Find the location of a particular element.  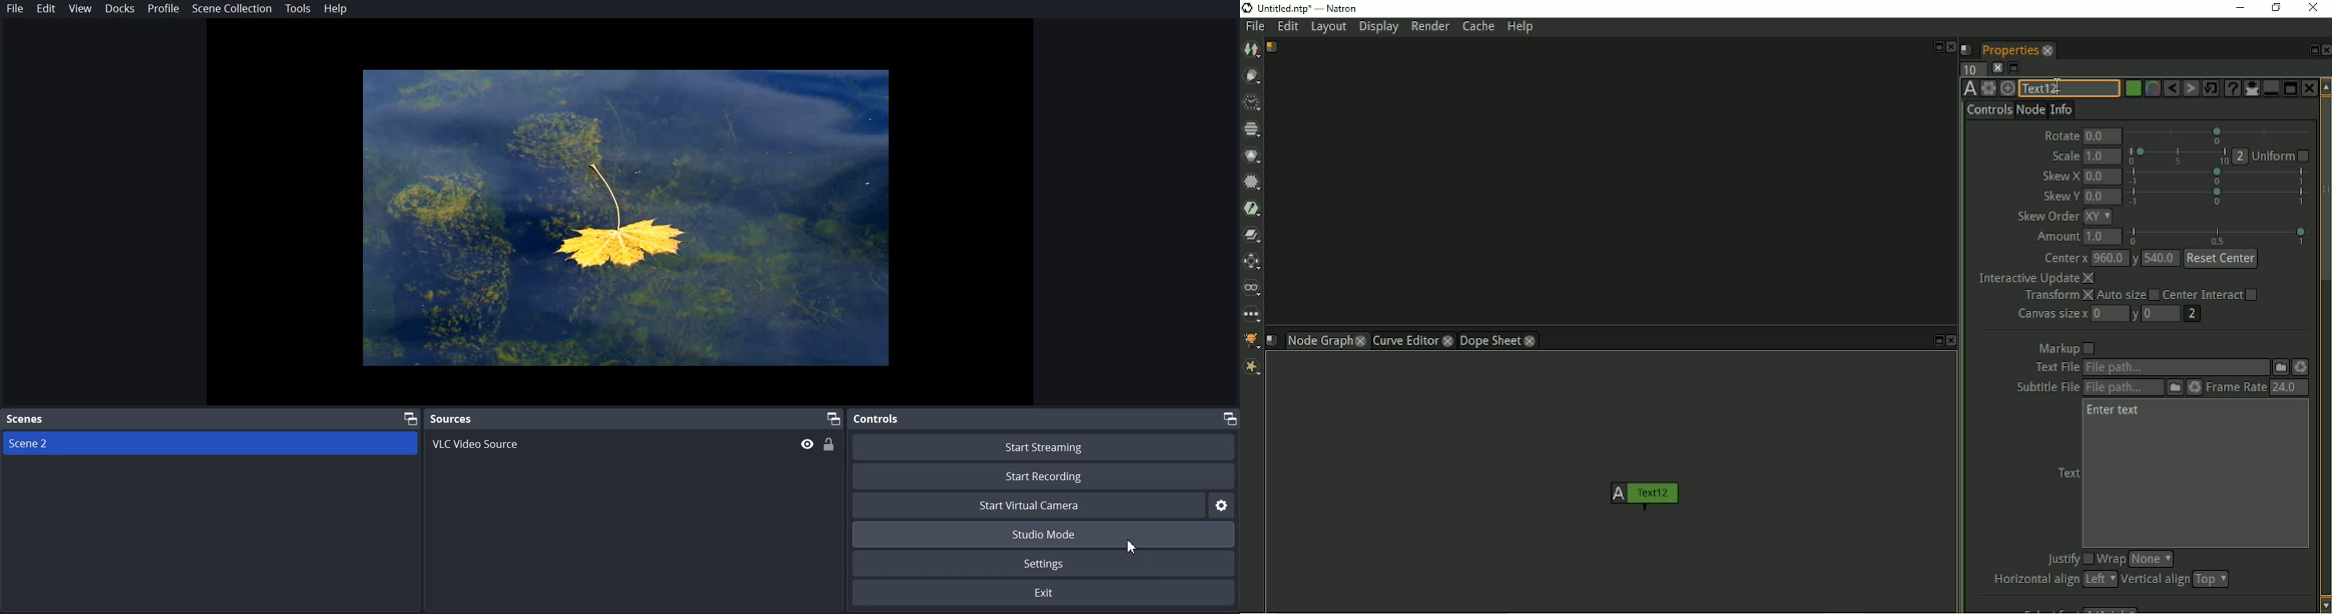

Canvas size is located at coordinates (2051, 314).